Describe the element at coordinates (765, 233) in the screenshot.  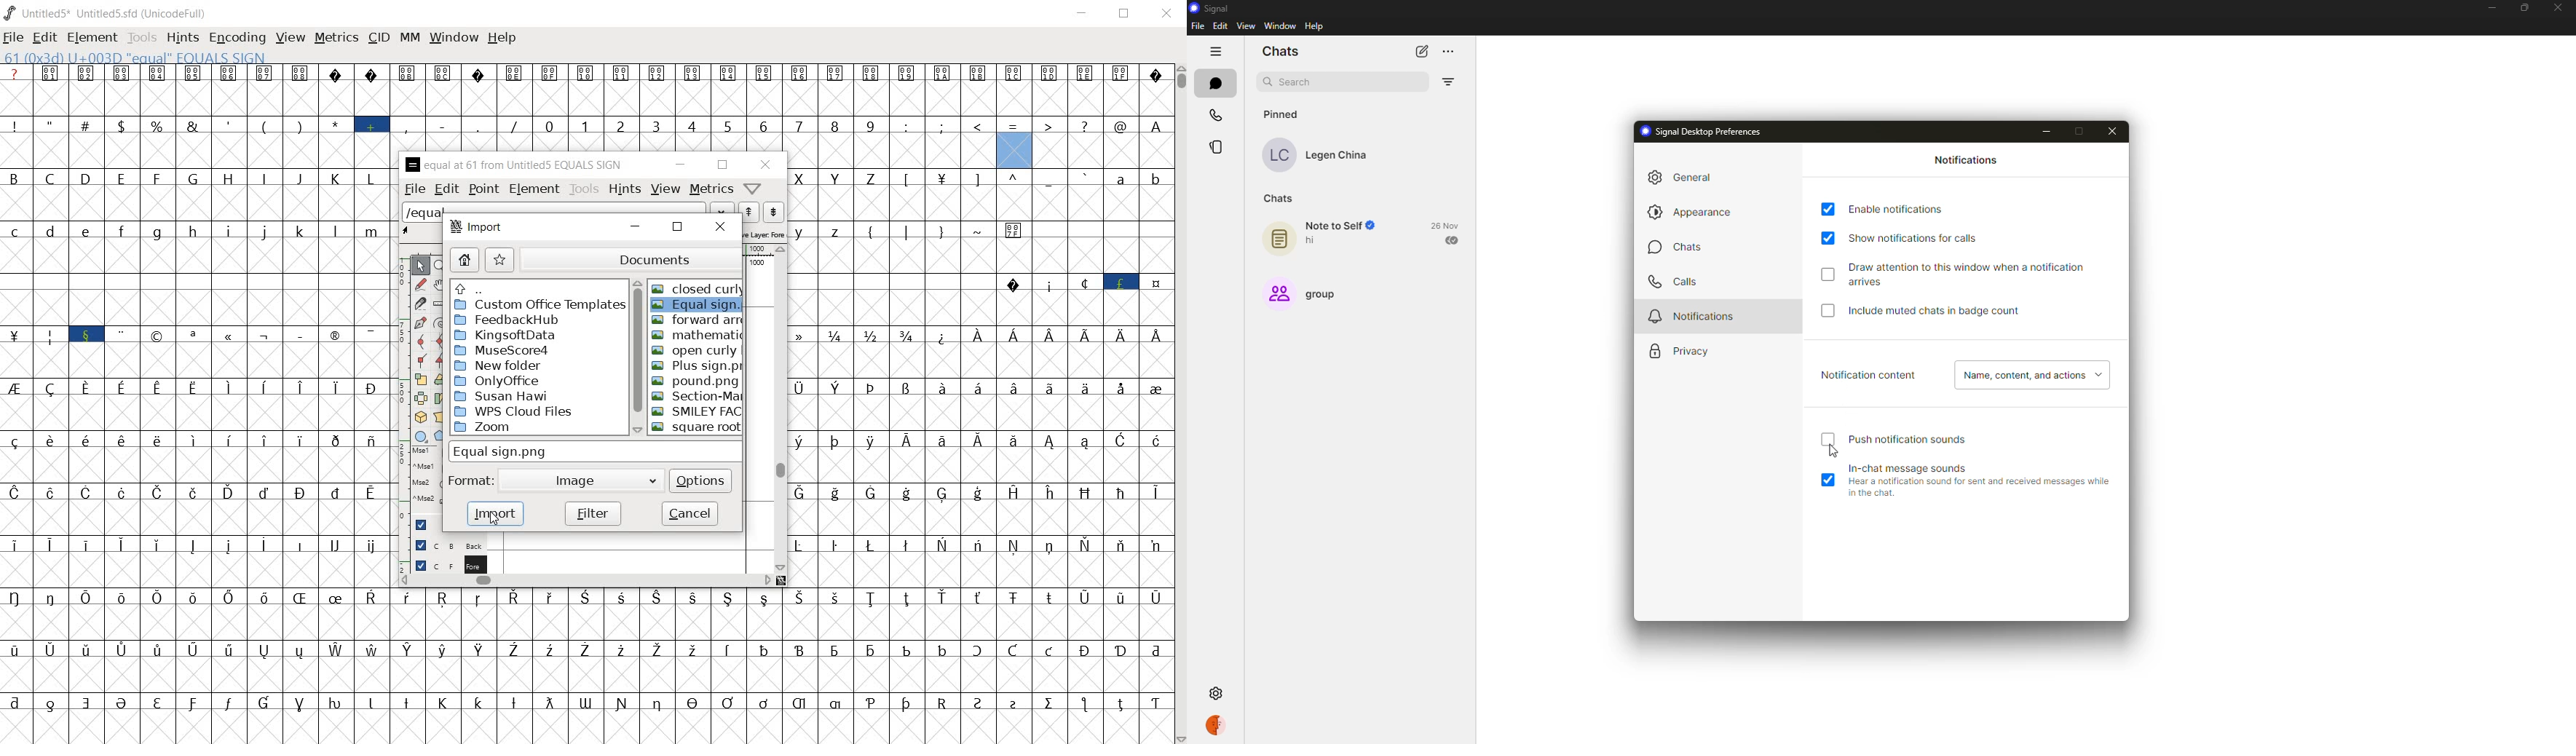
I see `active layer` at that location.